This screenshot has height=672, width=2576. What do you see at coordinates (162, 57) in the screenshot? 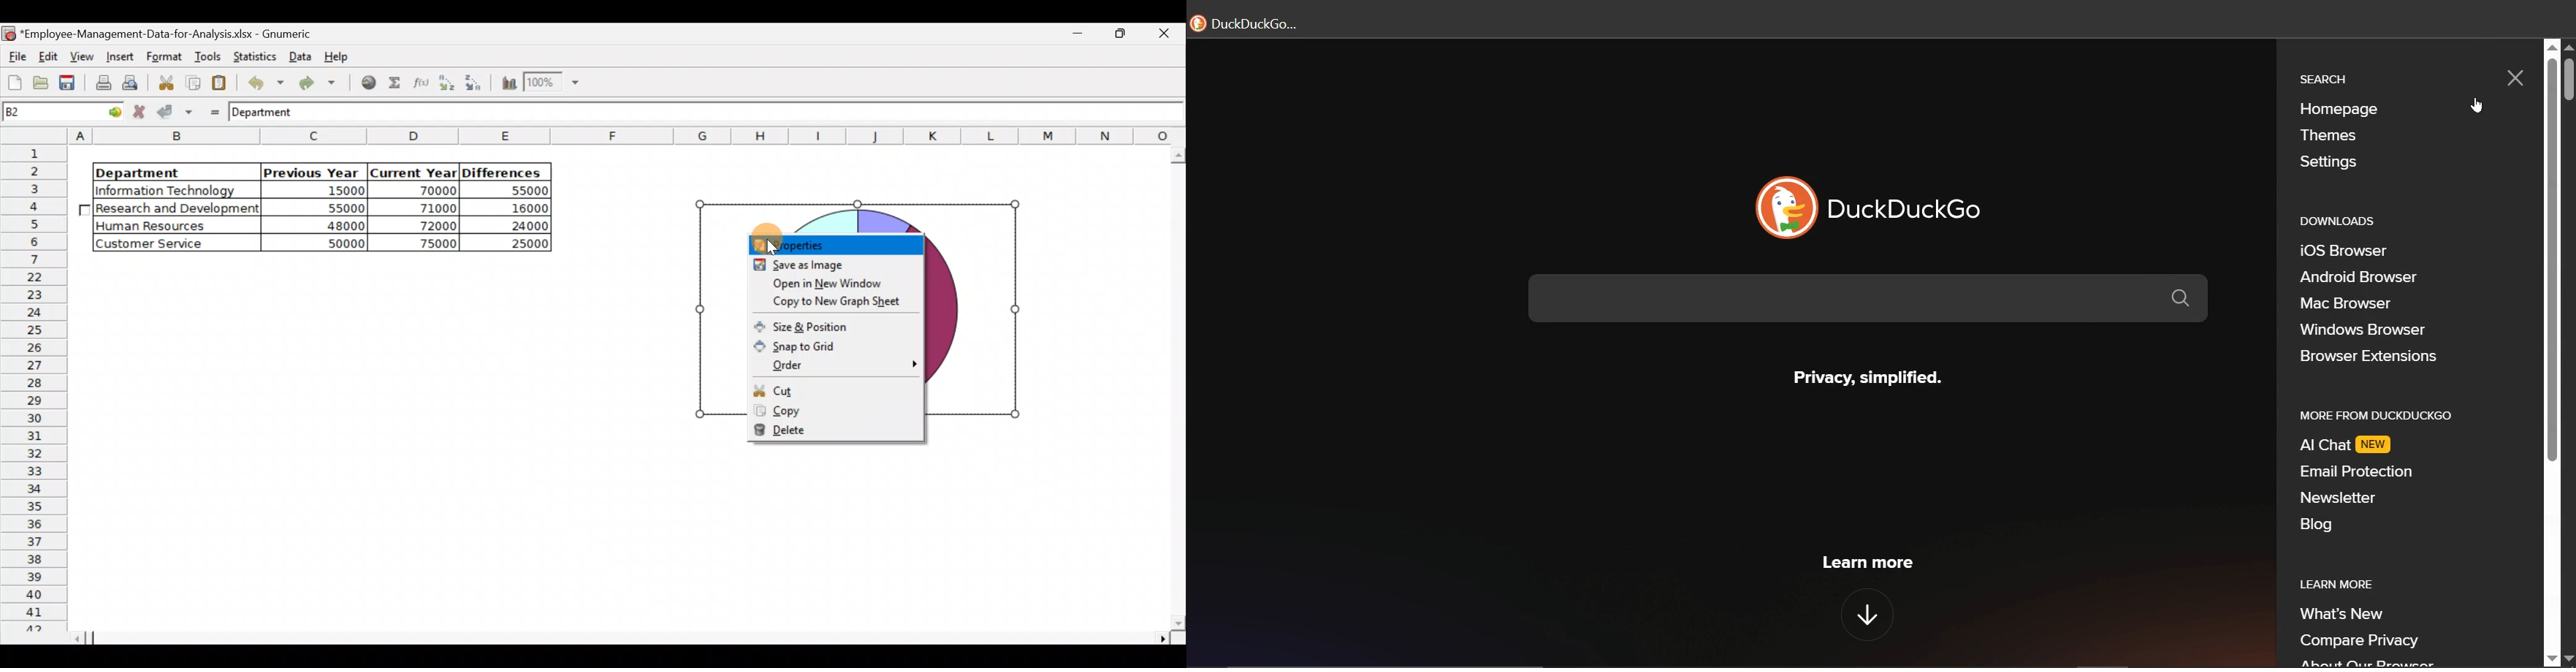
I see `Format` at bounding box center [162, 57].